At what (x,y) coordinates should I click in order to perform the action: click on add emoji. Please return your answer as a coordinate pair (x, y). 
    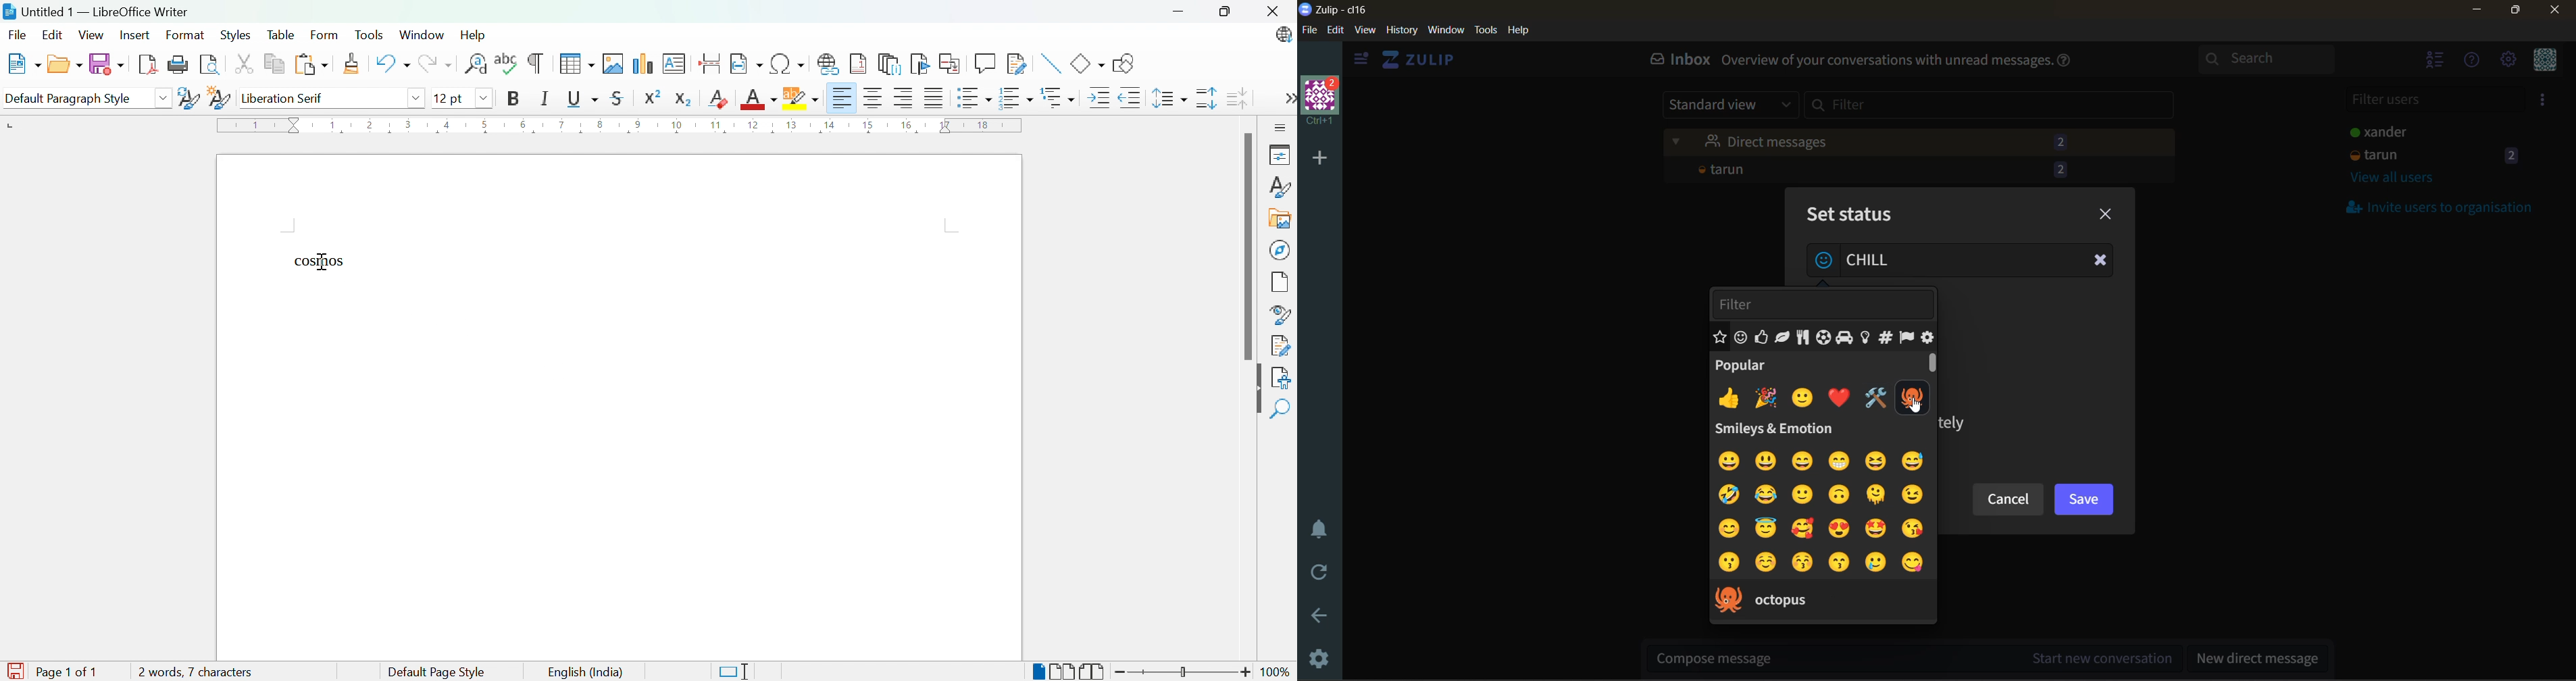
    Looking at the image, I should click on (1825, 261).